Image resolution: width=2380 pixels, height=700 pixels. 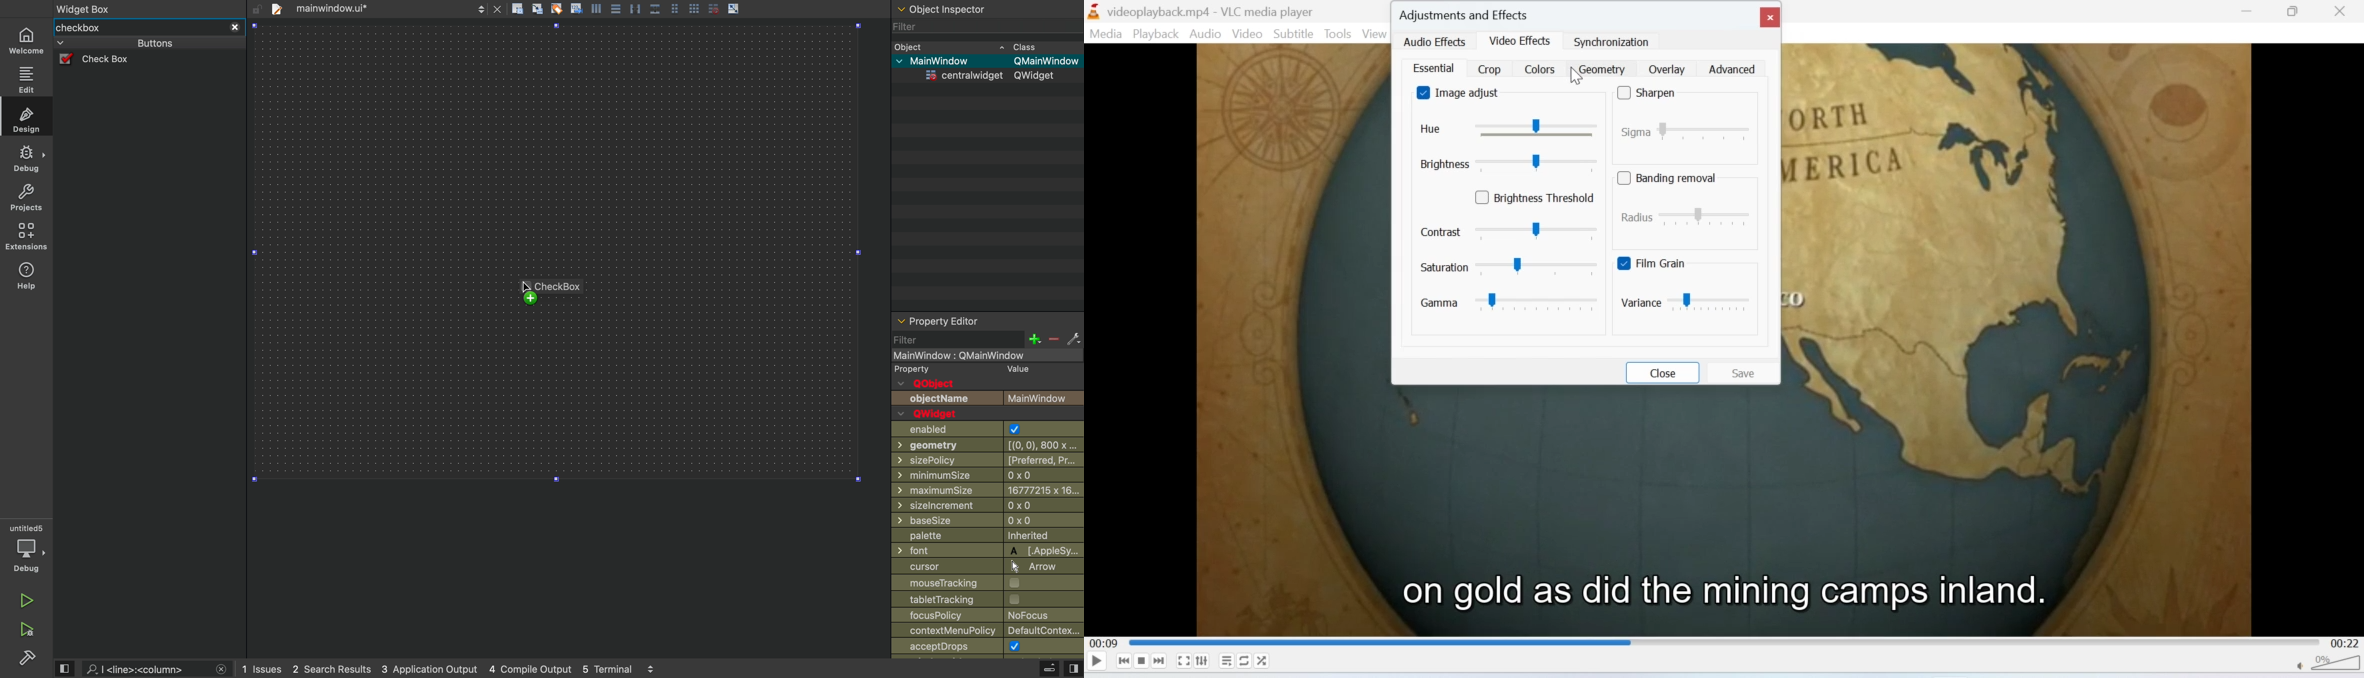 What do you see at coordinates (1692, 263) in the screenshot?
I see `film grain` at bounding box center [1692, 263].